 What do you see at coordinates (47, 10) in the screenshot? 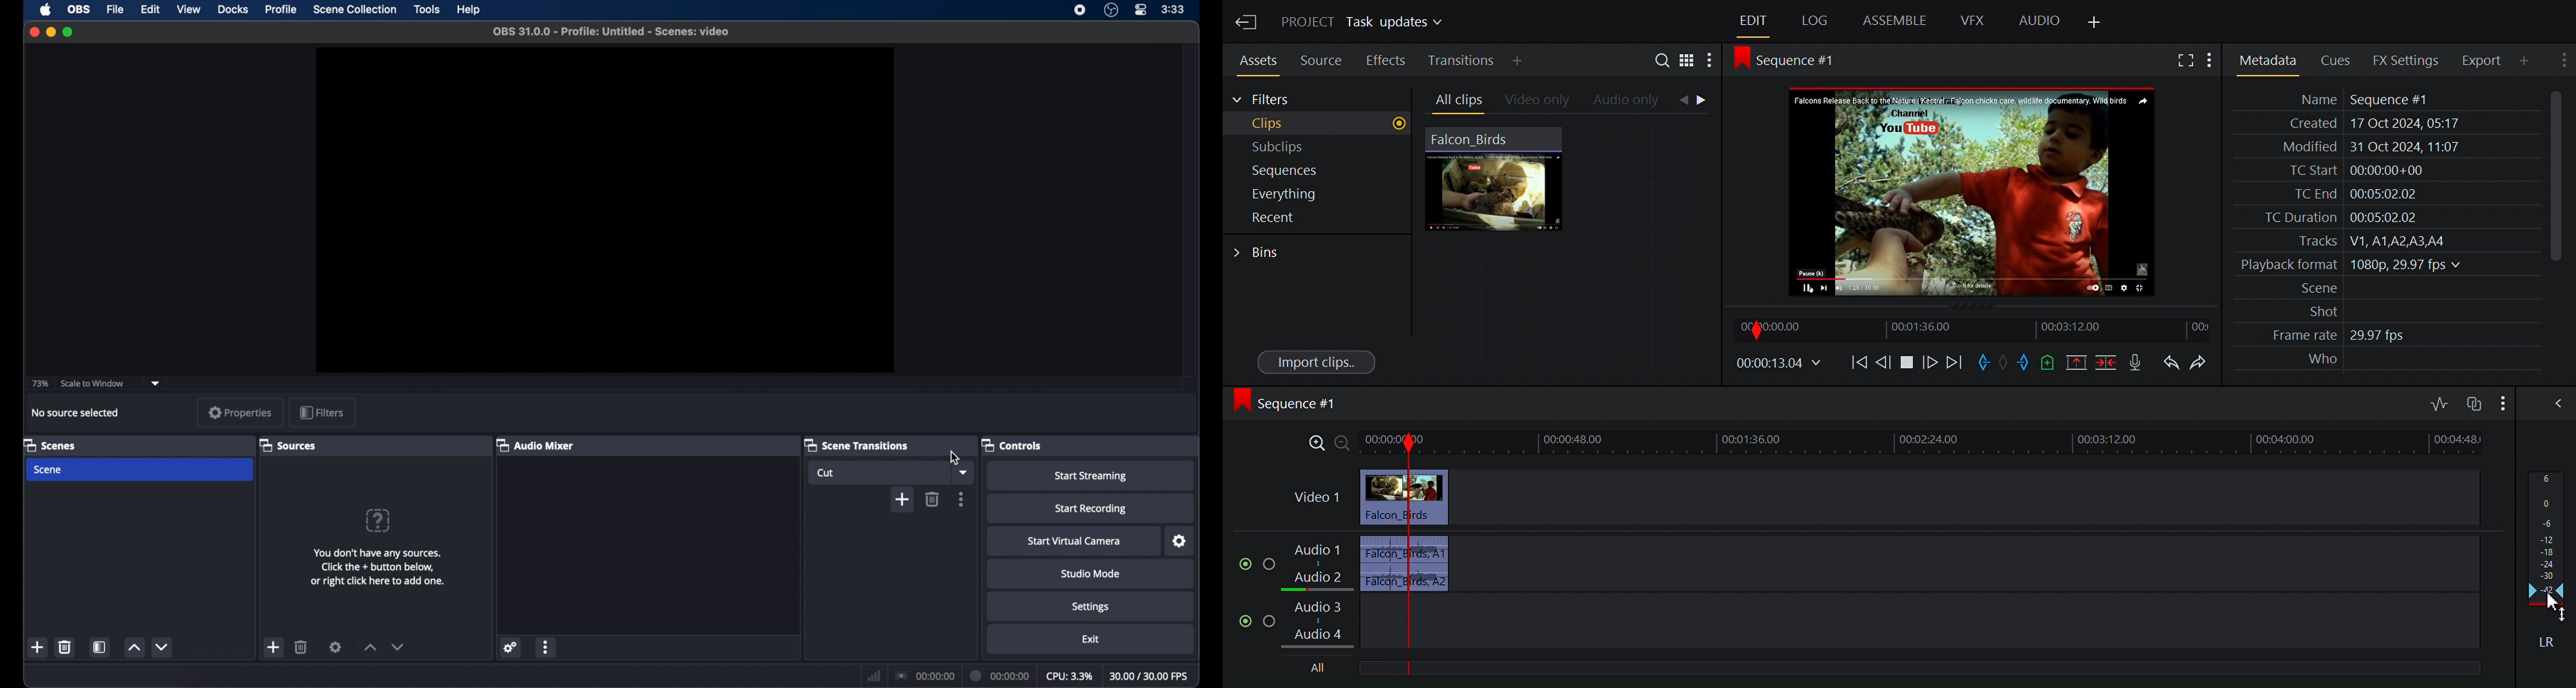
I see `apple icon` at bounding box center [47, 10].